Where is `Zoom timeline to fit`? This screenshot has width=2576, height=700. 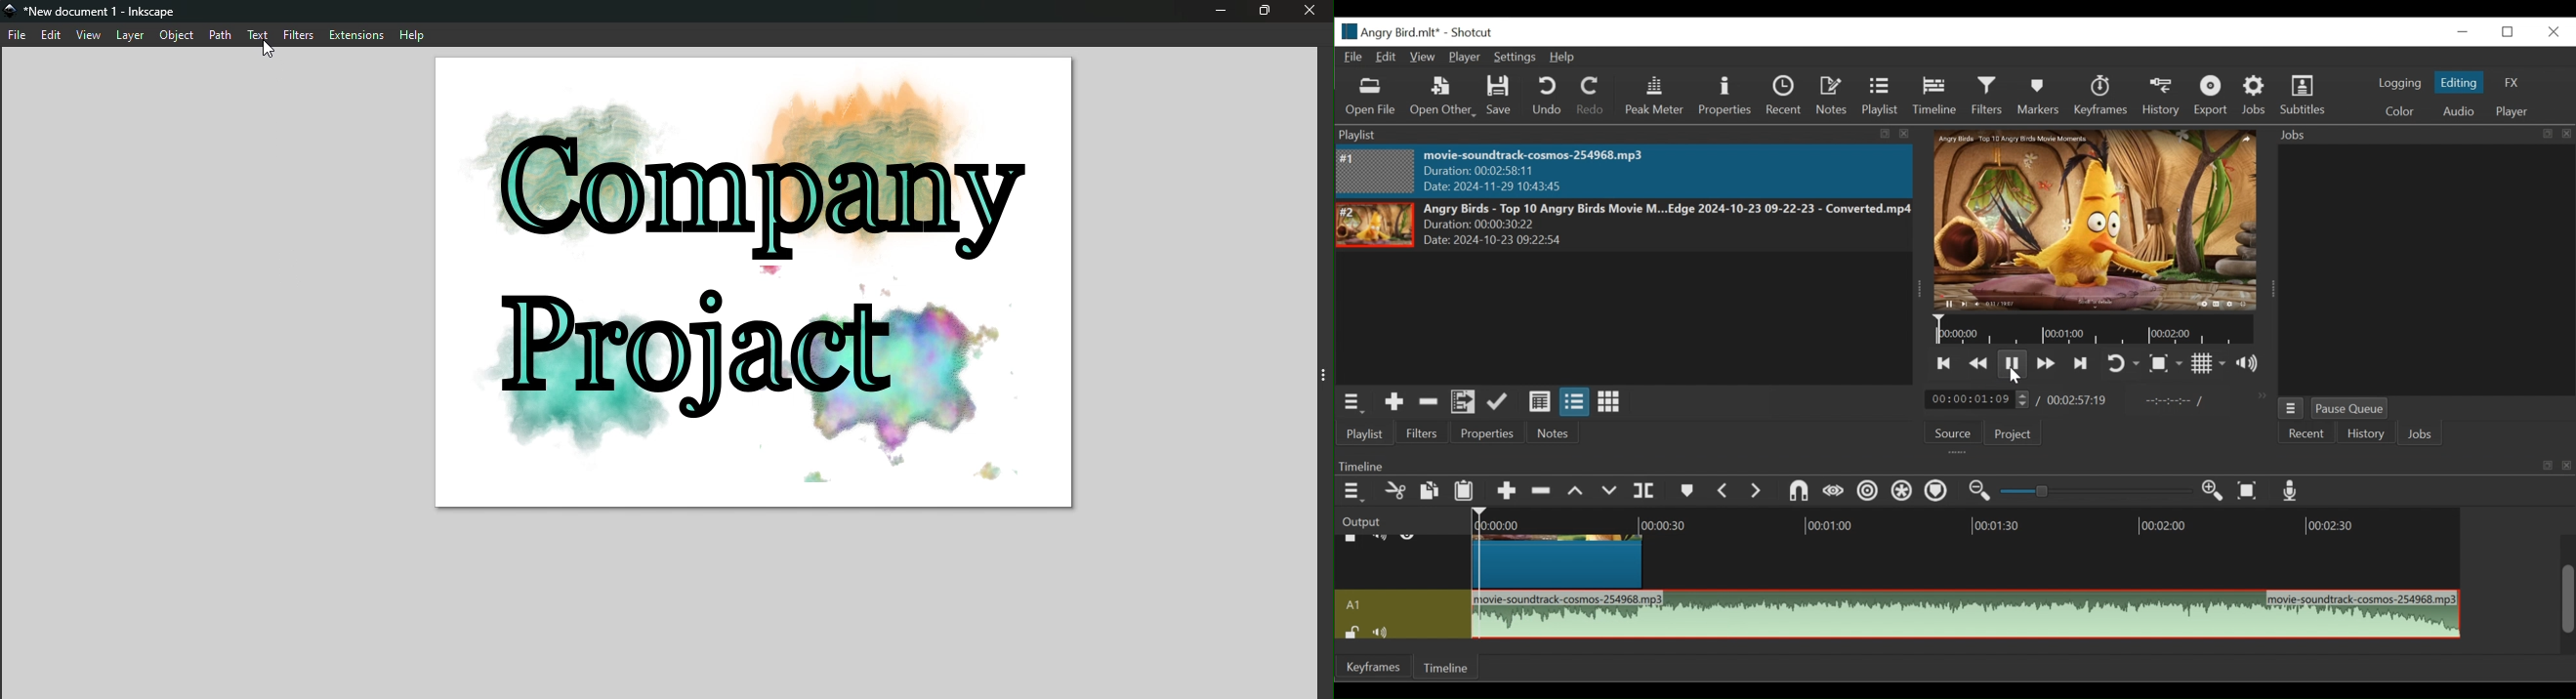 Zoom timeline to fit is located at coordinates (2250, 491).